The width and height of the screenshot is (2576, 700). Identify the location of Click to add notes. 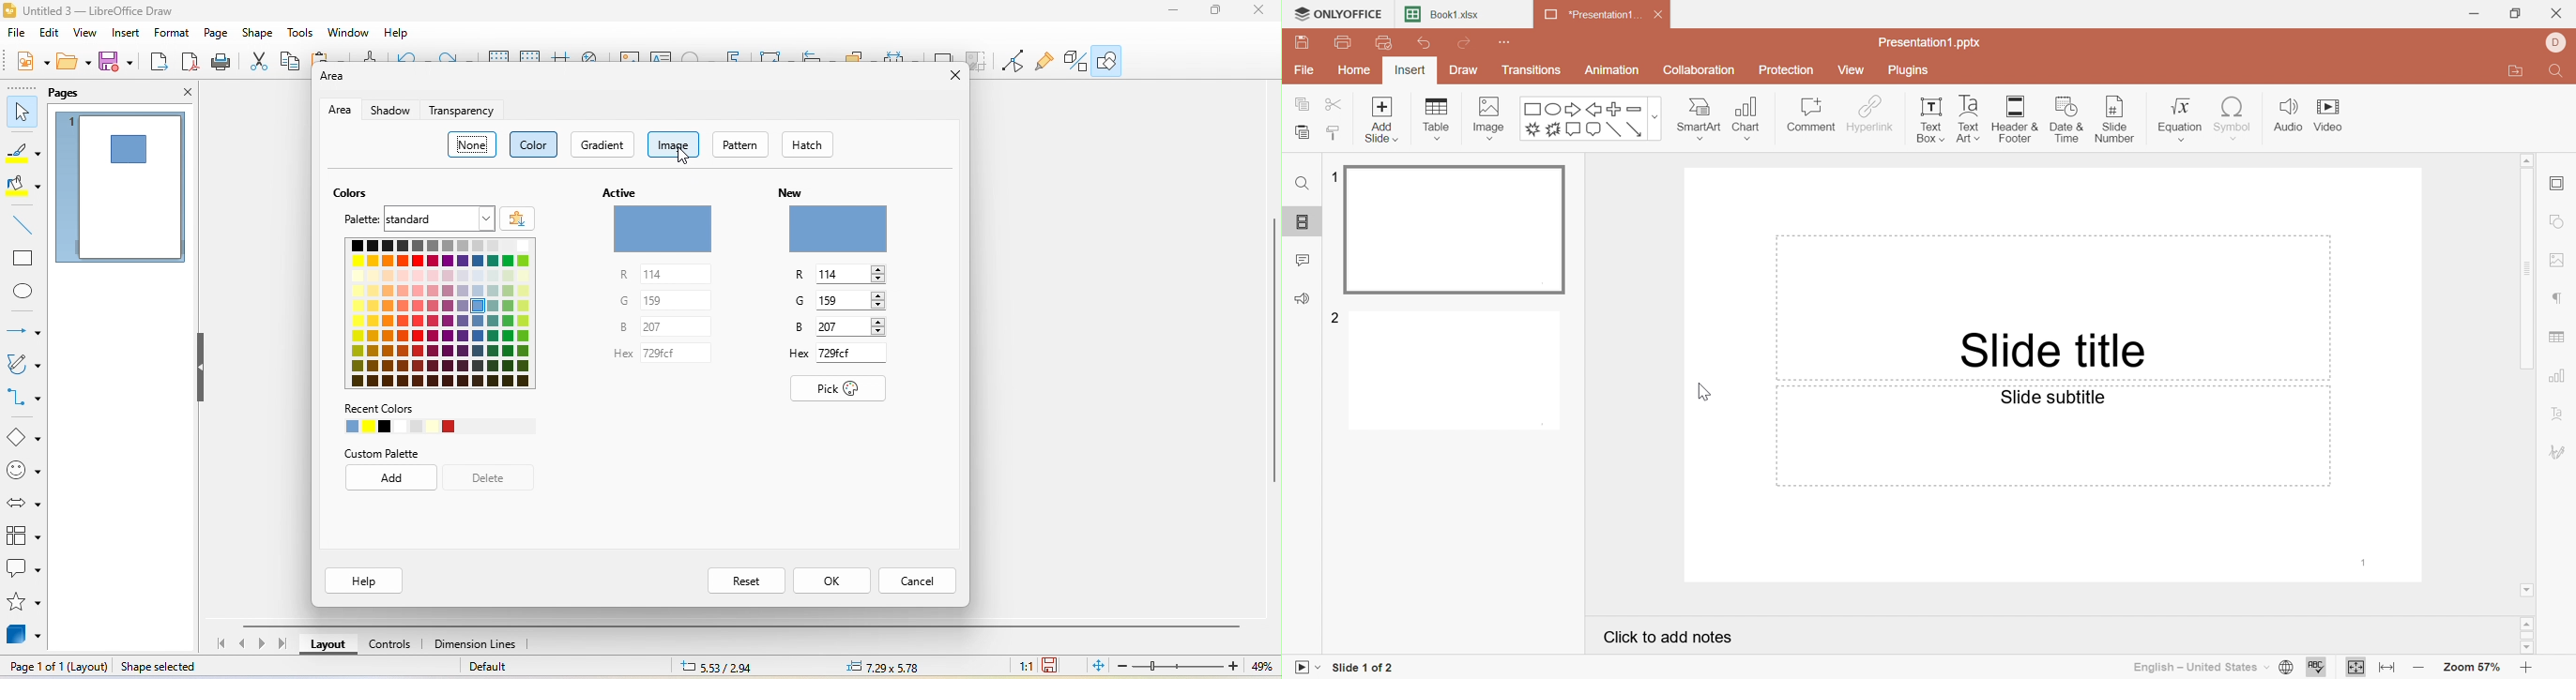
(1671, 640).